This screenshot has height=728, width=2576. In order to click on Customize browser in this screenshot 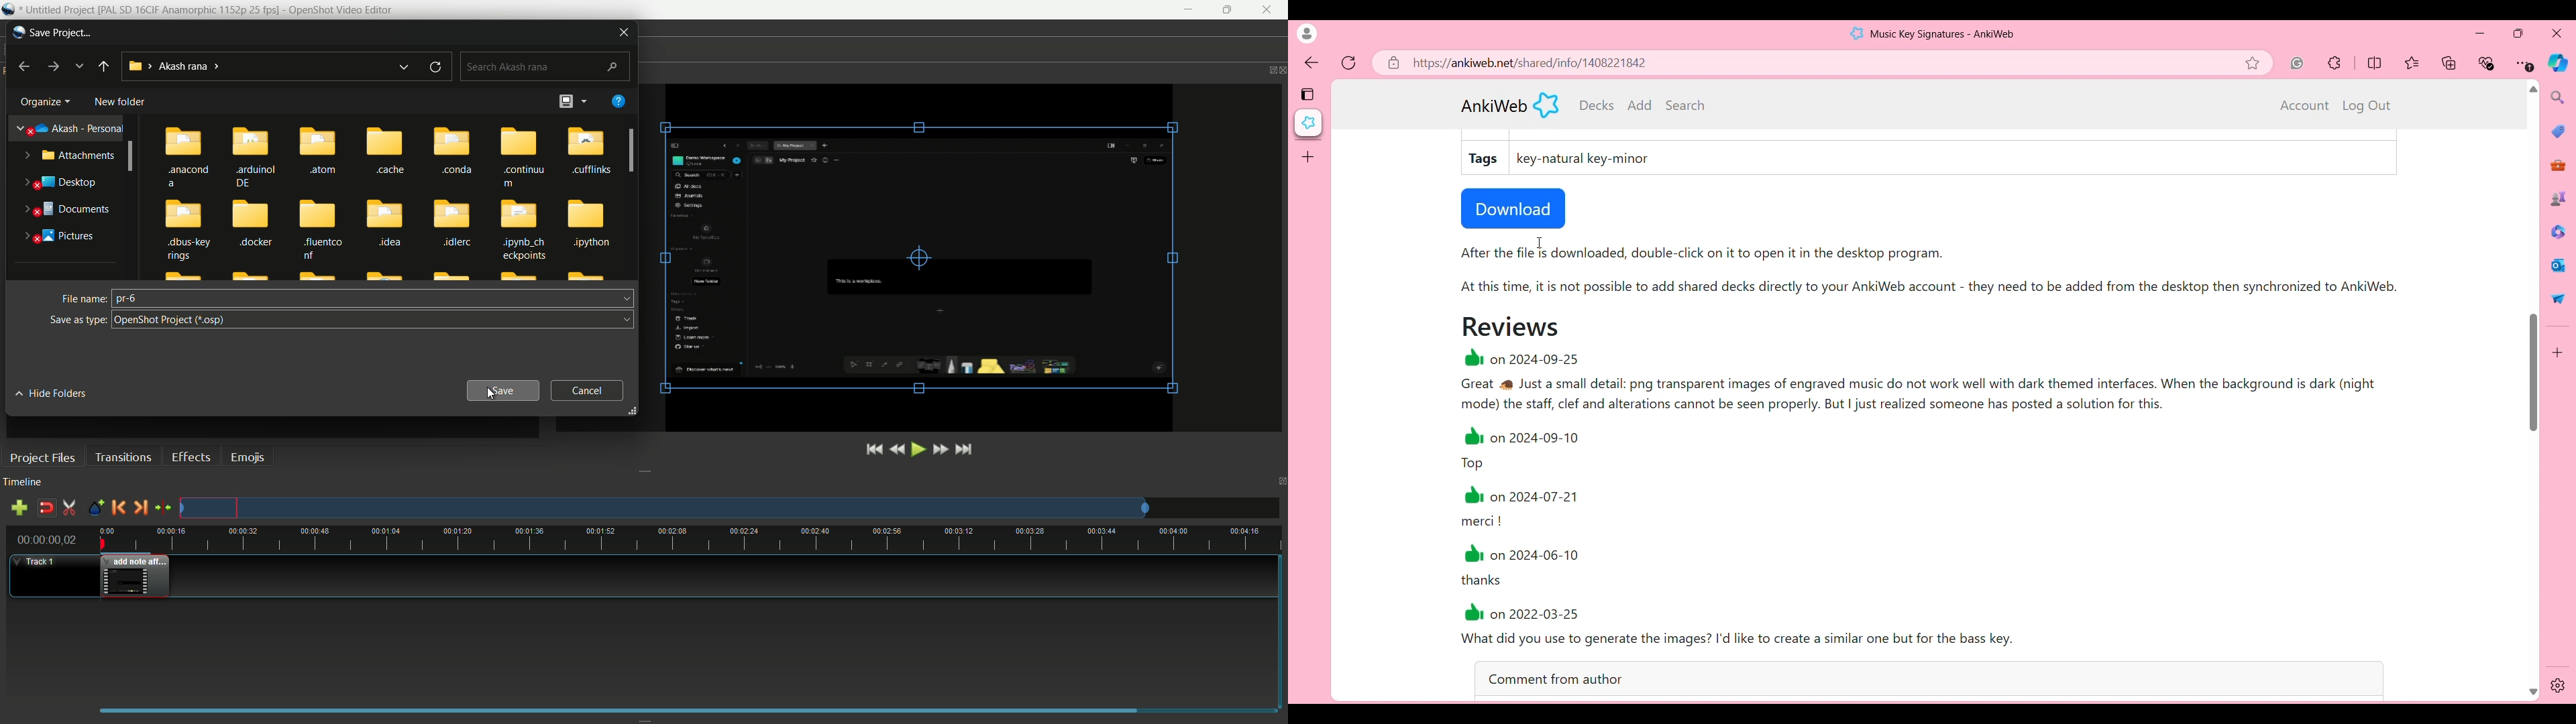, I will do `click(2558, 353)`.